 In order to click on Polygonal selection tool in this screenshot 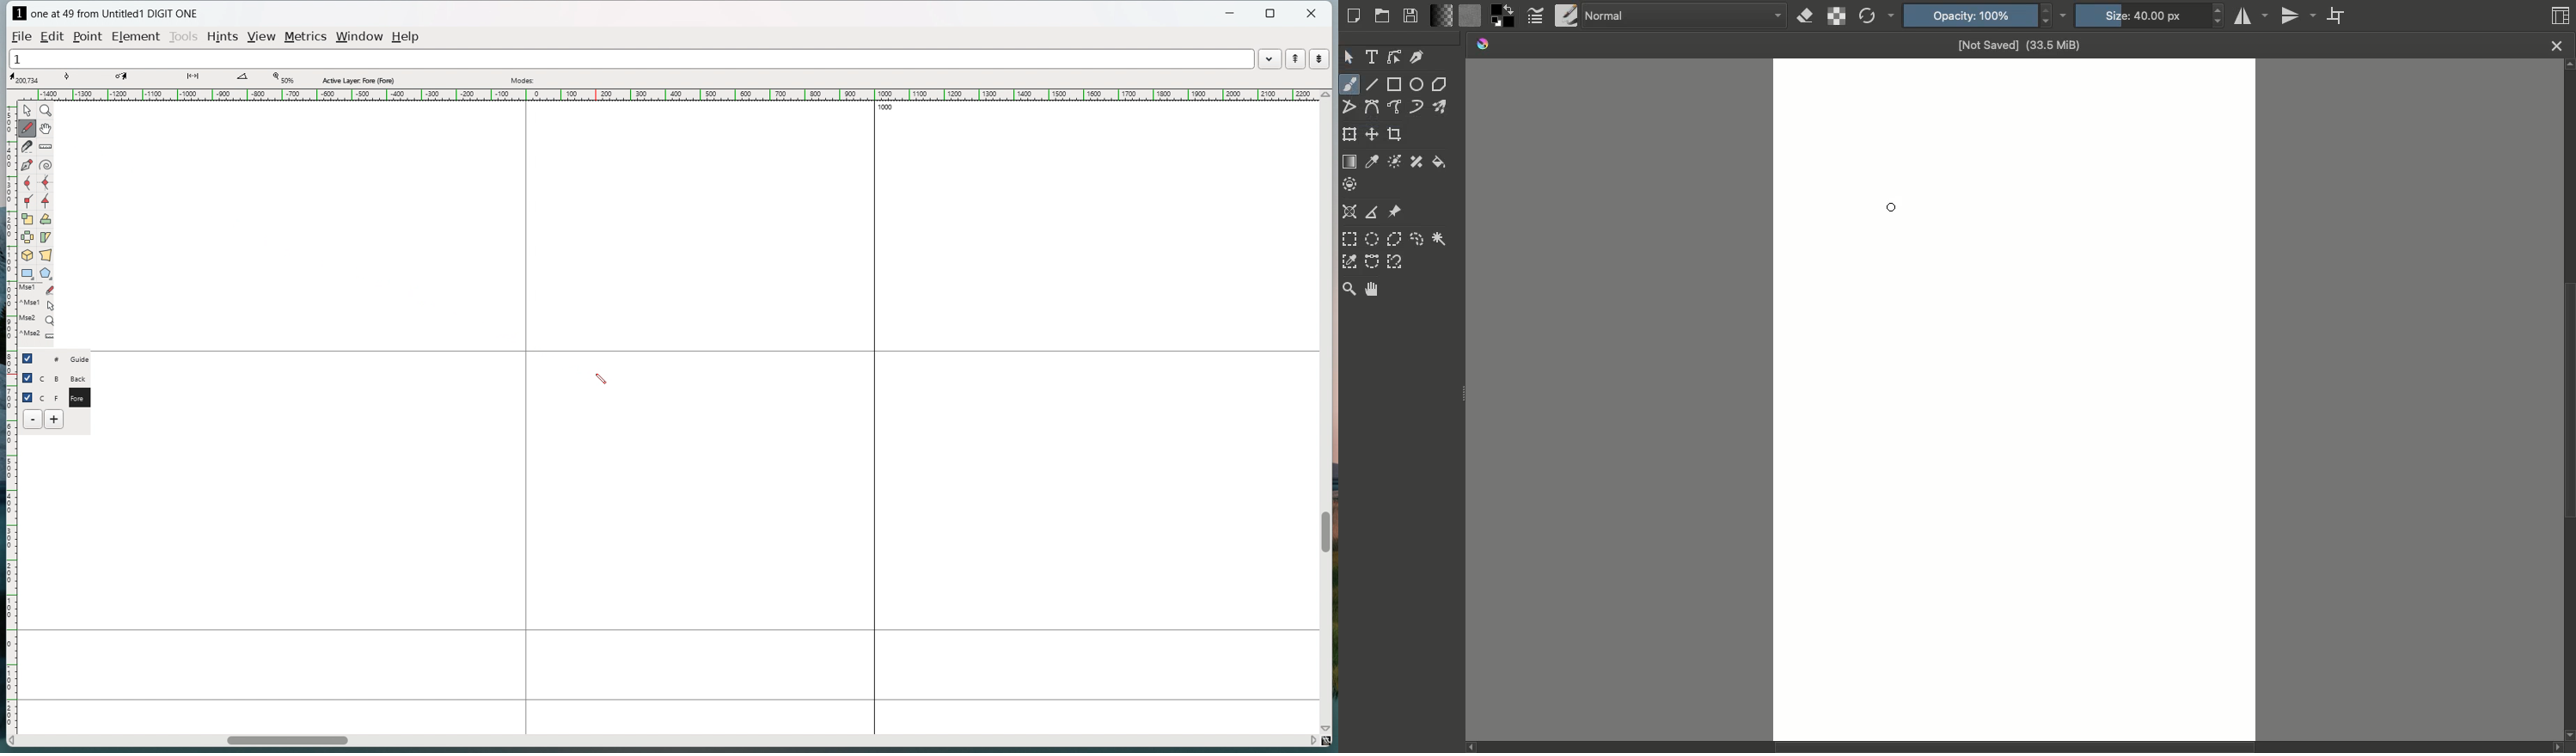, I will do `click(1394, 239)`.